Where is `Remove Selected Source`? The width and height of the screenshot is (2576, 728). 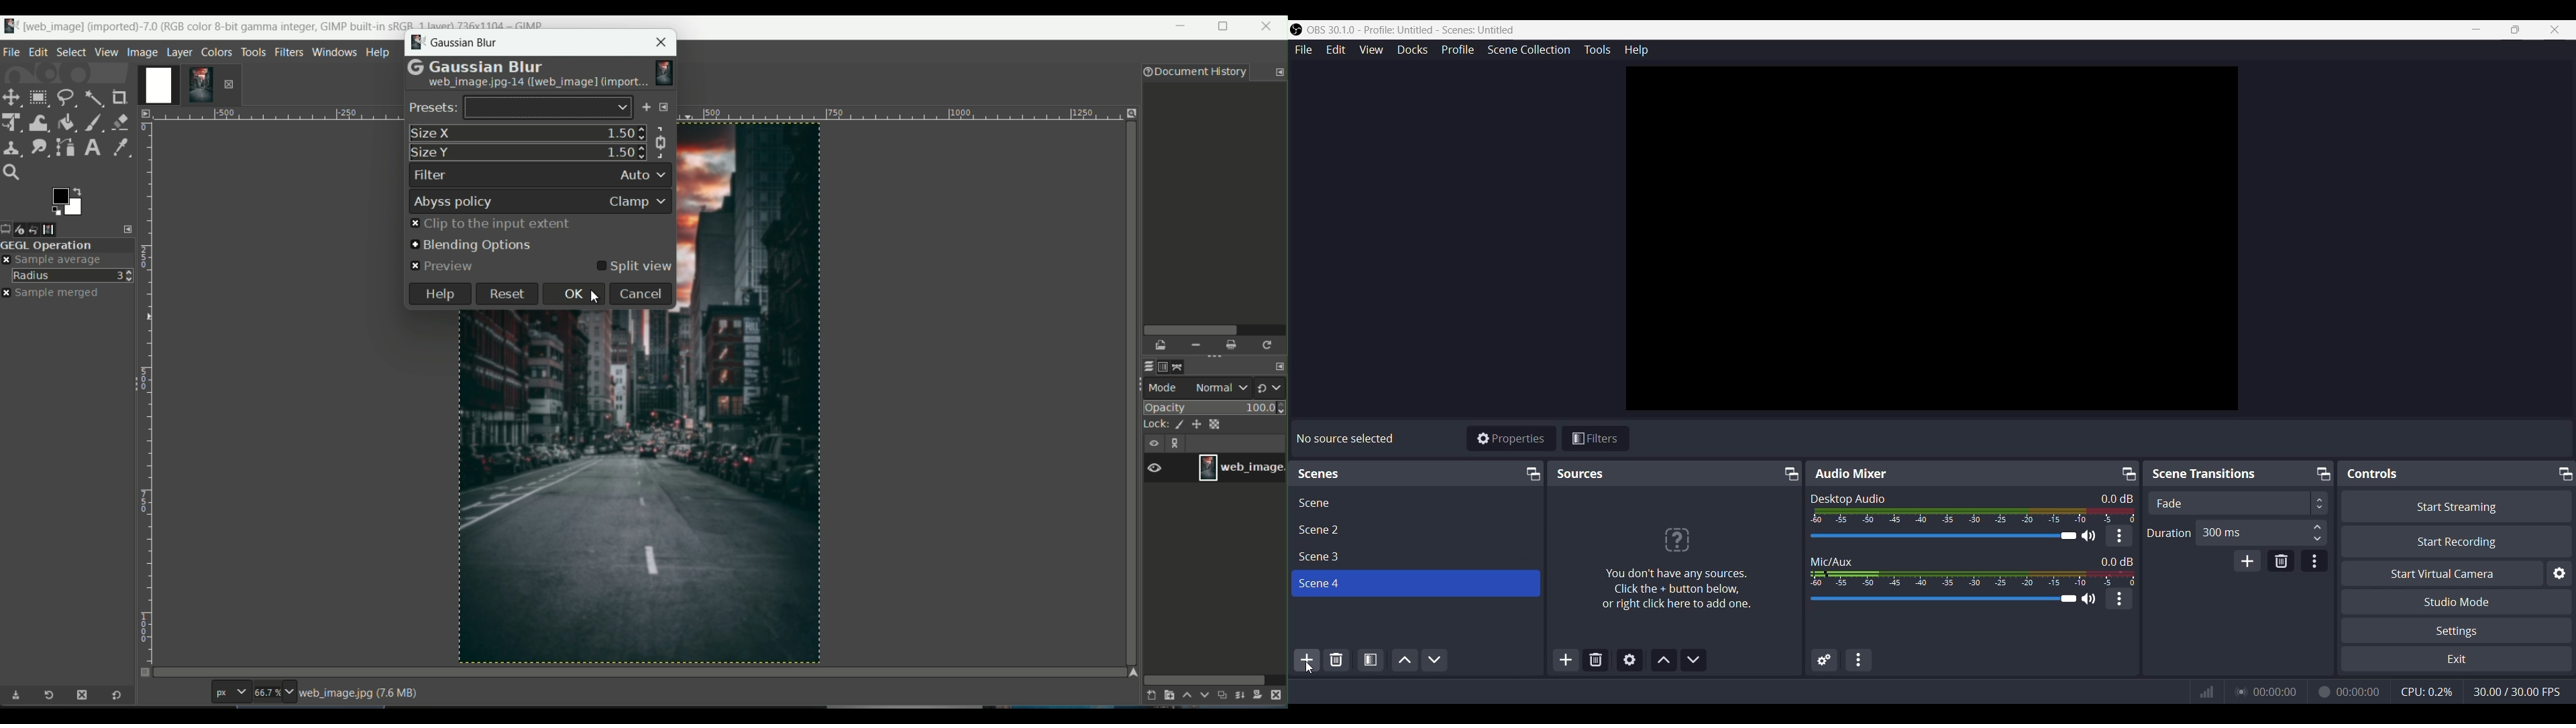 Remove Selected Source is located at coordinates (1596, 660).